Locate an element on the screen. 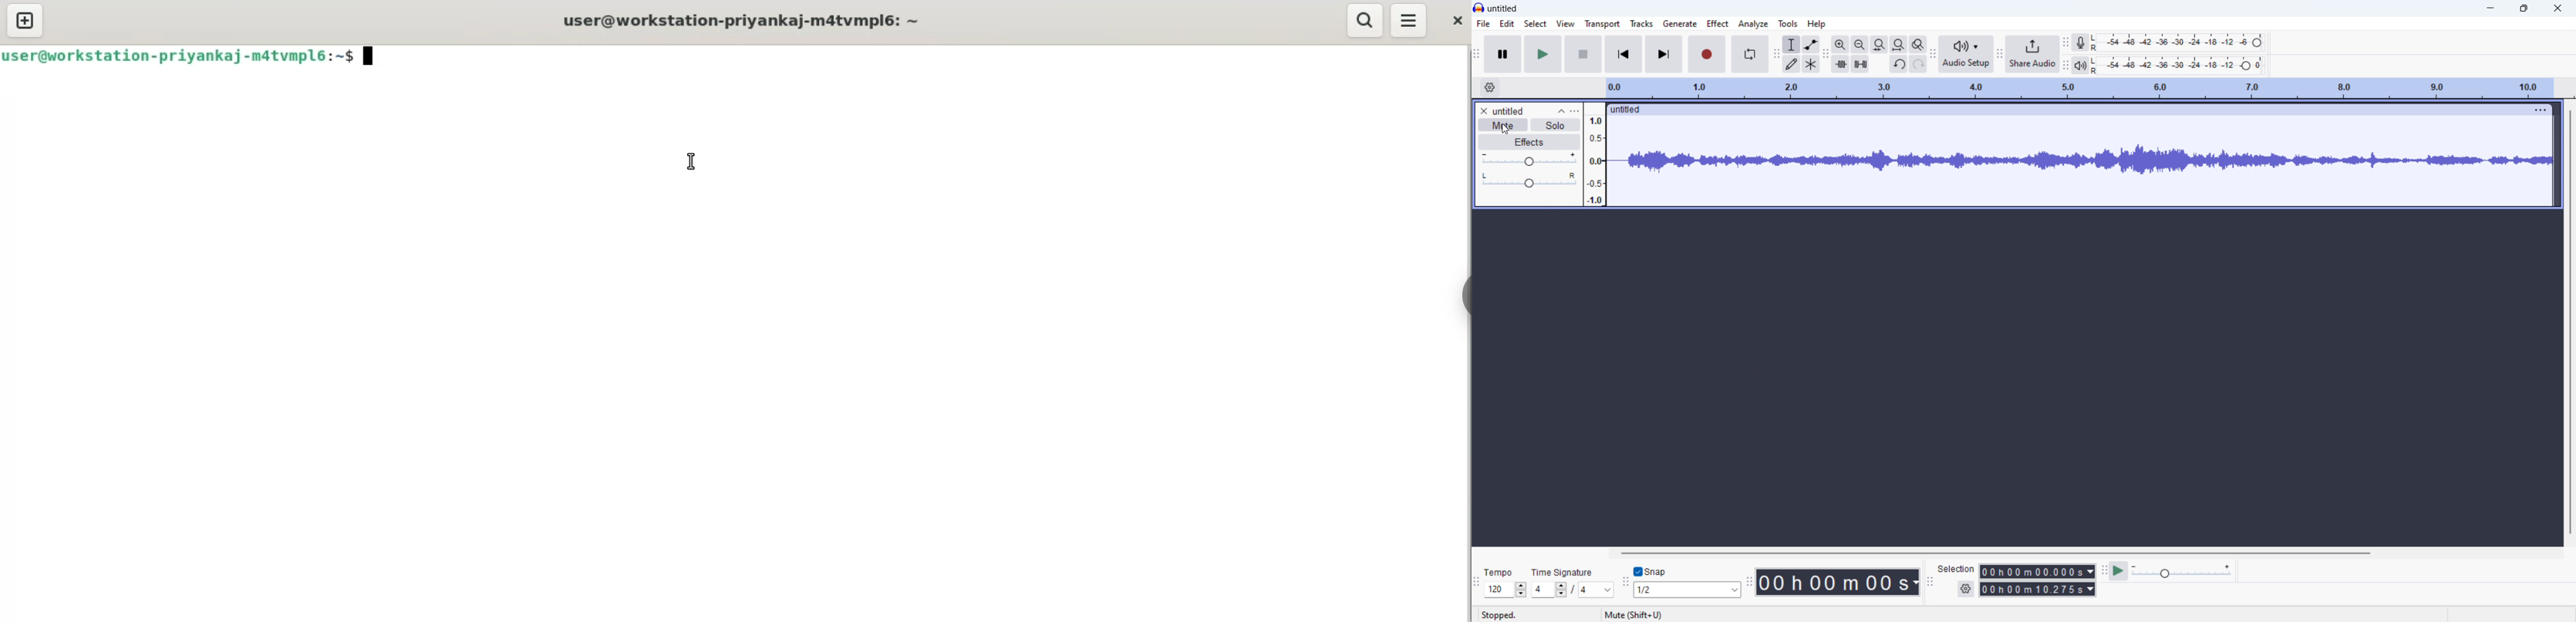 The height and width of the screenshot is (644, 2576). share audio is located at coordinates (2032, 54).